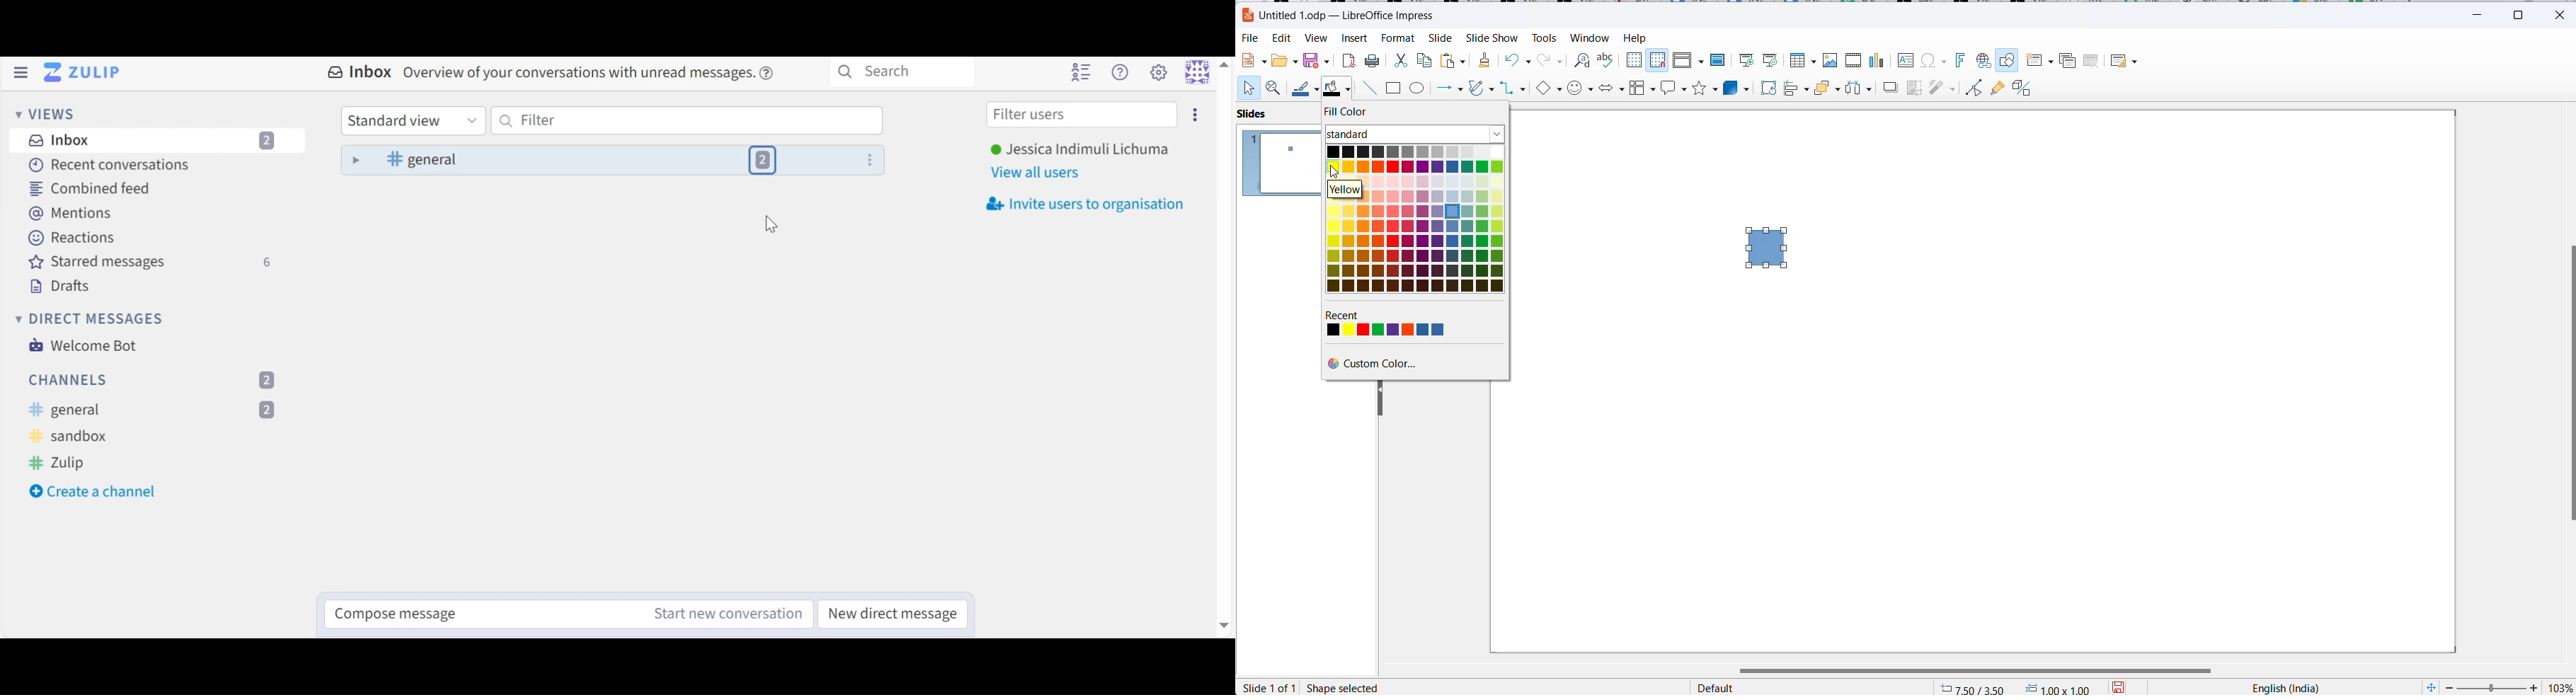  What do you see at coordinates (1349, 315) in the screenshot?
I see `recent label` at bounding box center [1349, 315].